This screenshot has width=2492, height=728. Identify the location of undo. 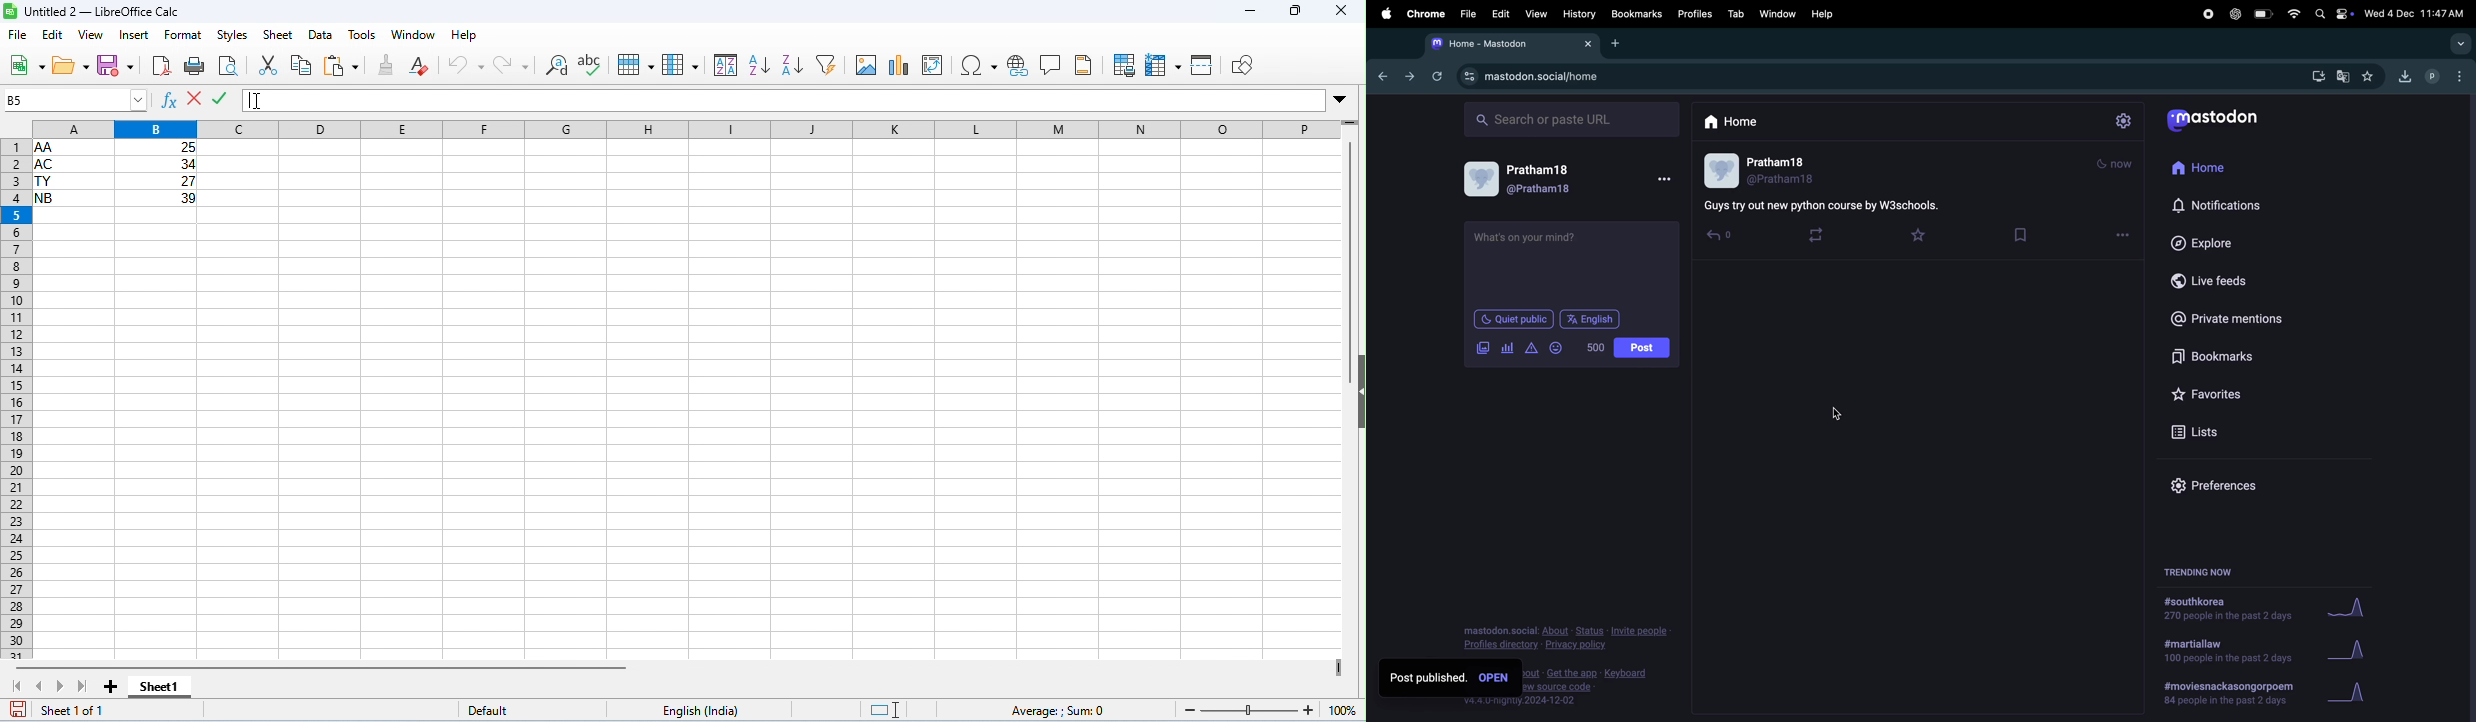
(467, 64).